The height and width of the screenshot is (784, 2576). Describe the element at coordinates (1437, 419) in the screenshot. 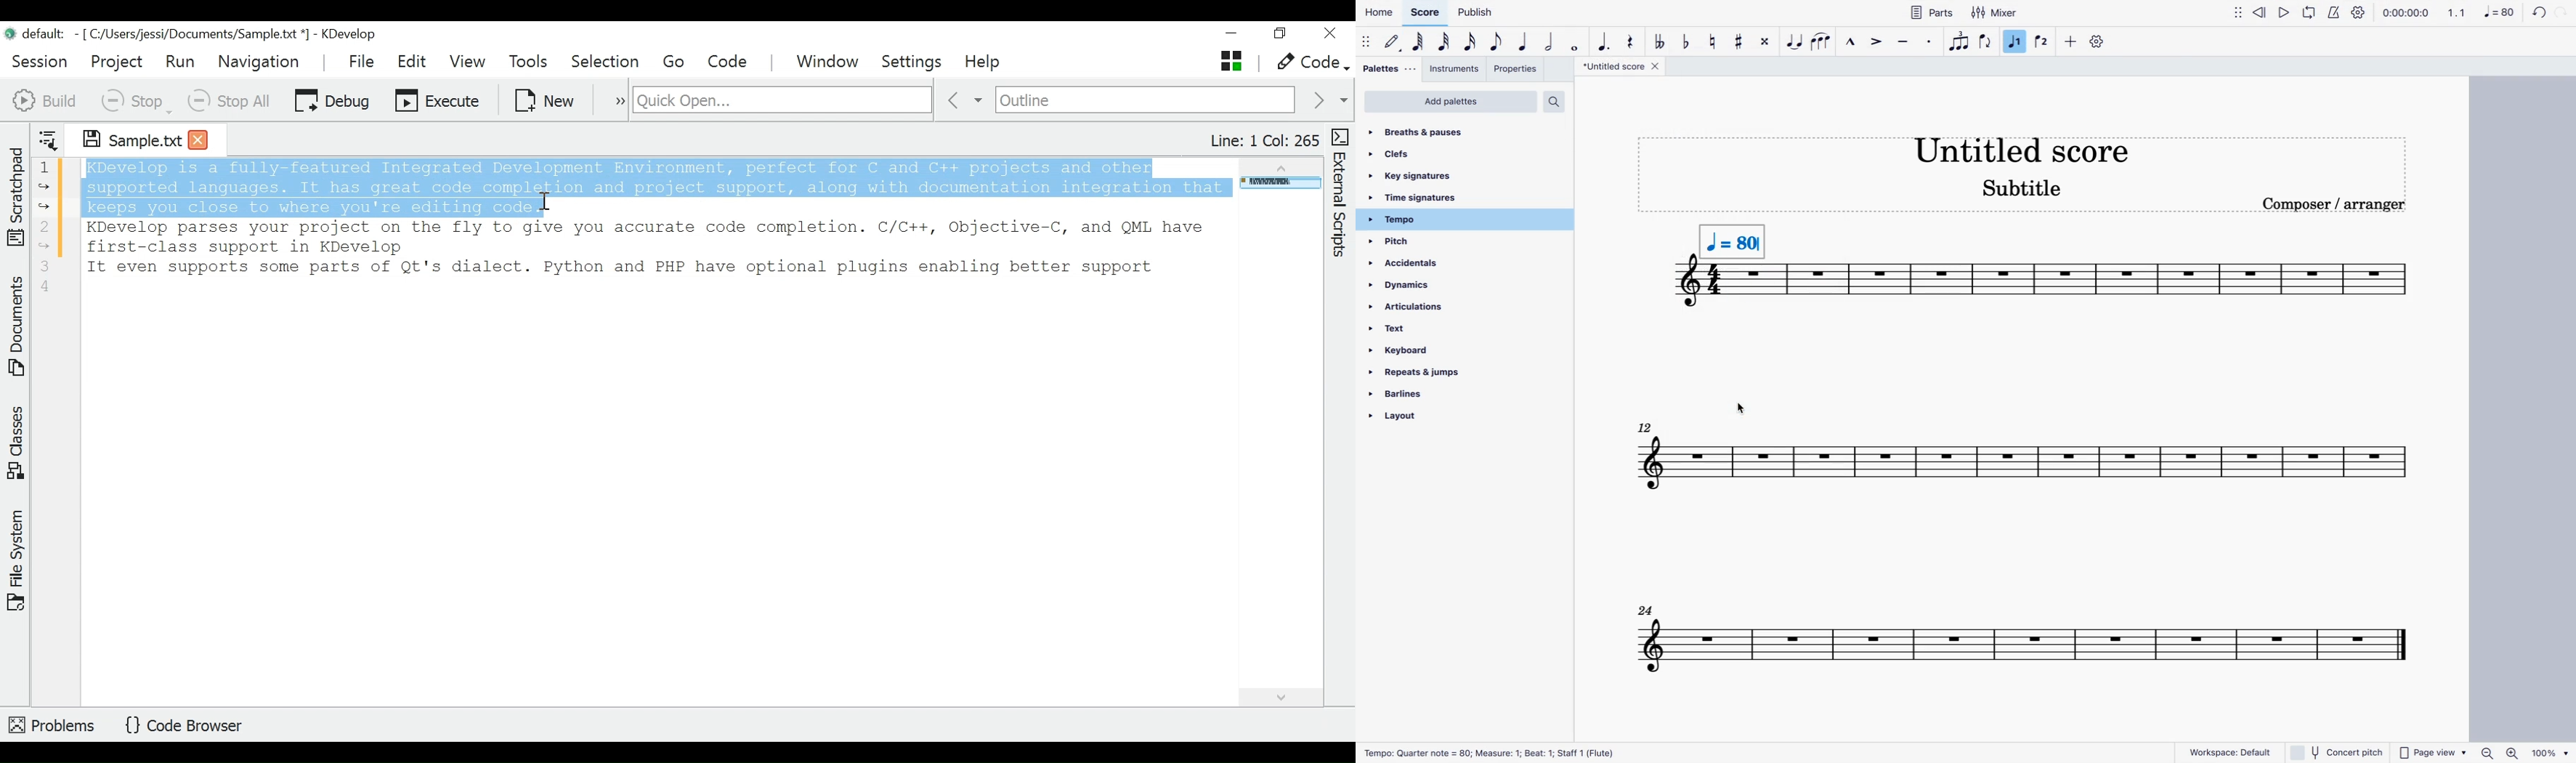

I see `layout` at that location.